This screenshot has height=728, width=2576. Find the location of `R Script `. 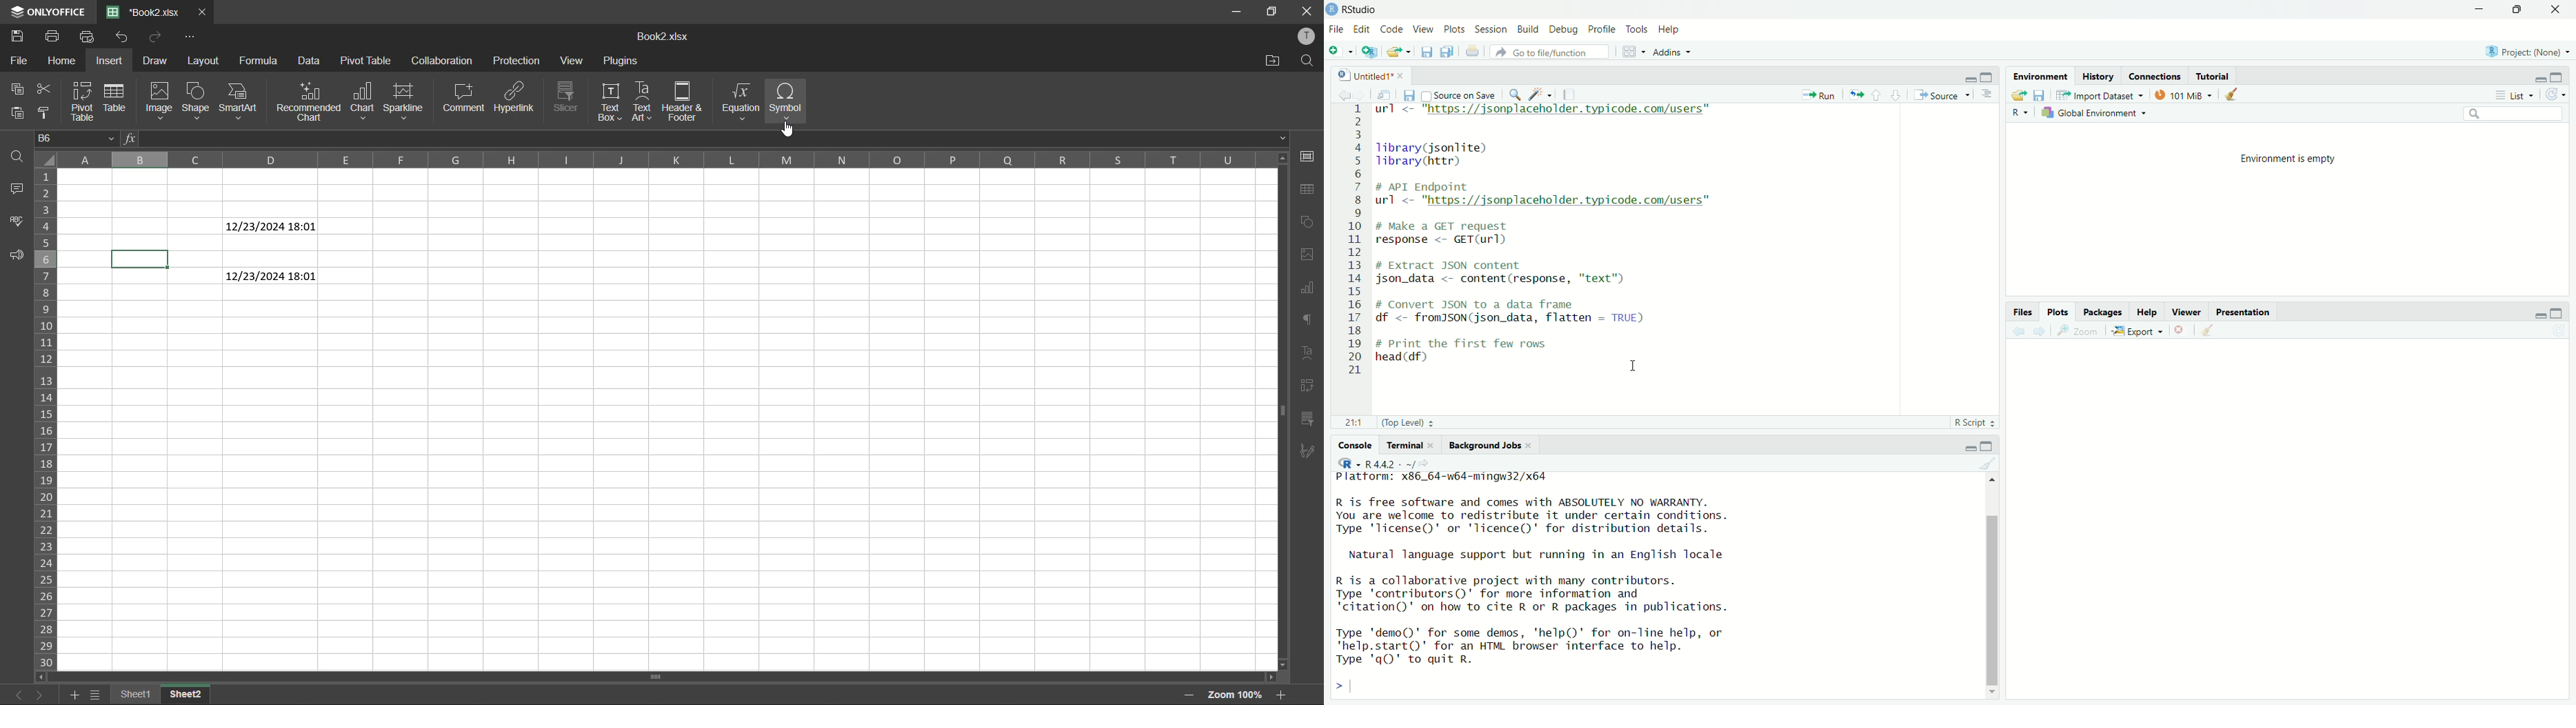

R Script  is located at coordinates (1975, 423).